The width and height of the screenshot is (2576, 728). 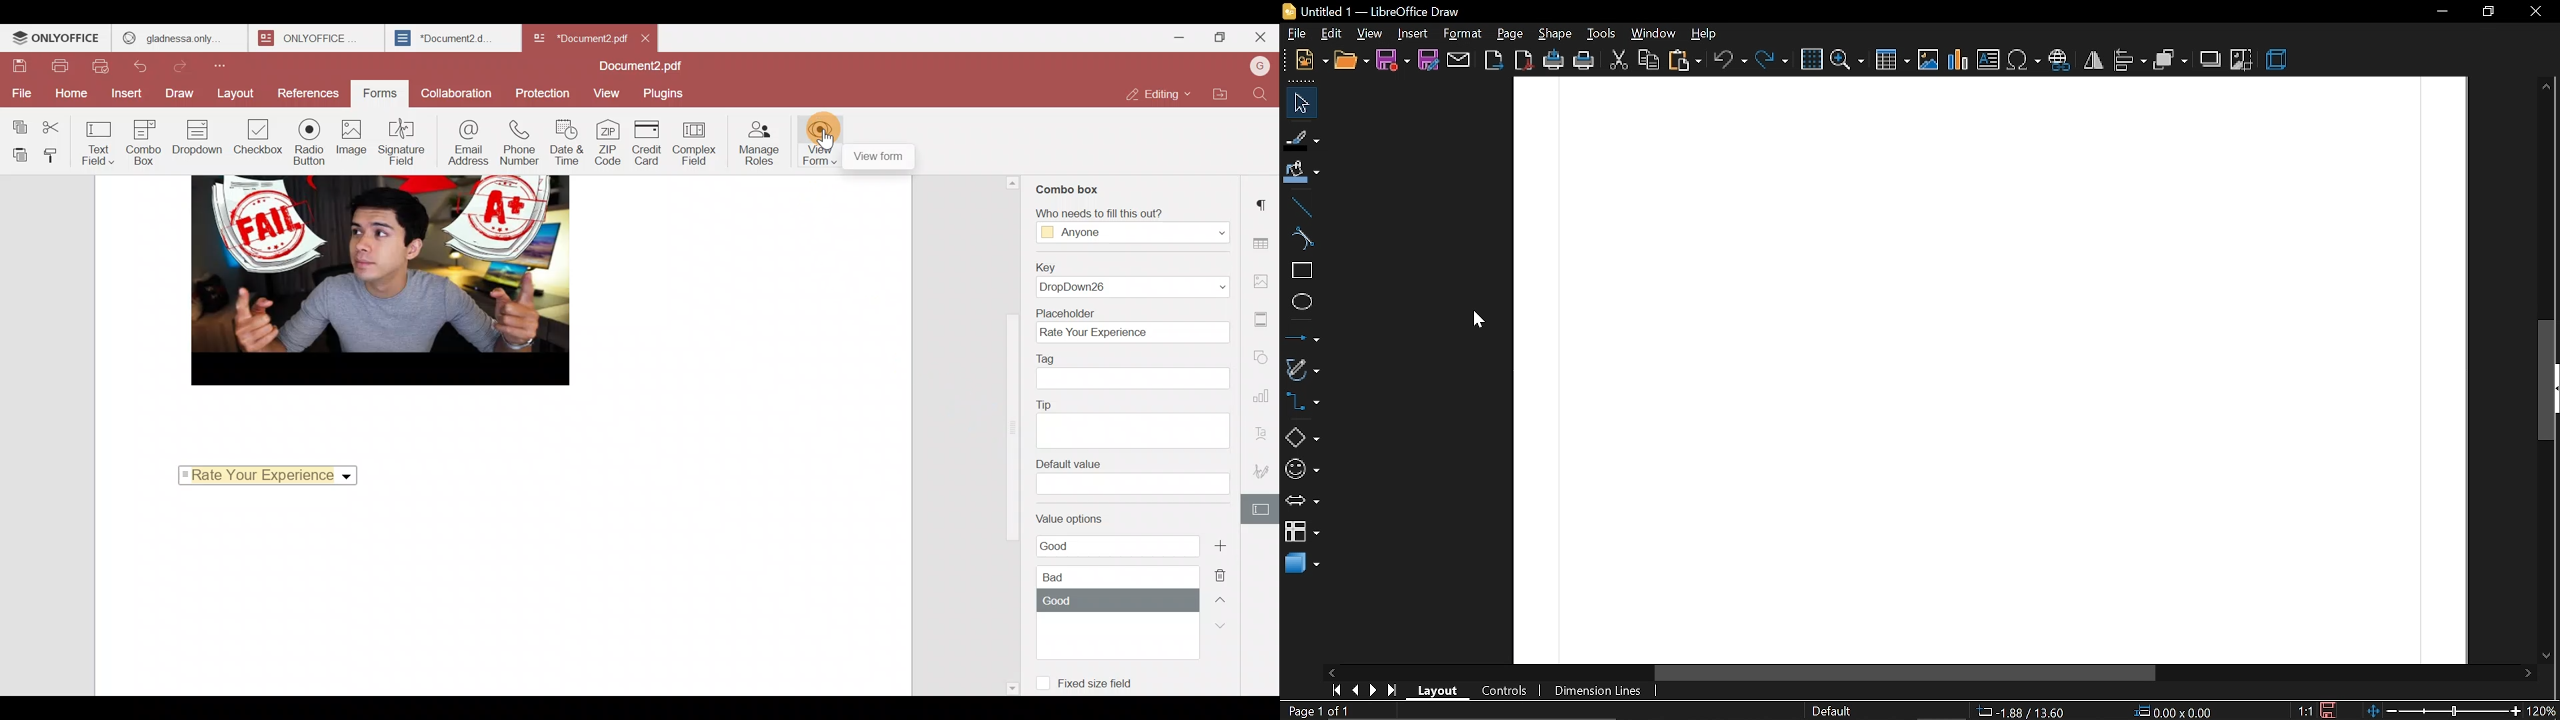 I want to click on page, so click(x=1511, y=34).